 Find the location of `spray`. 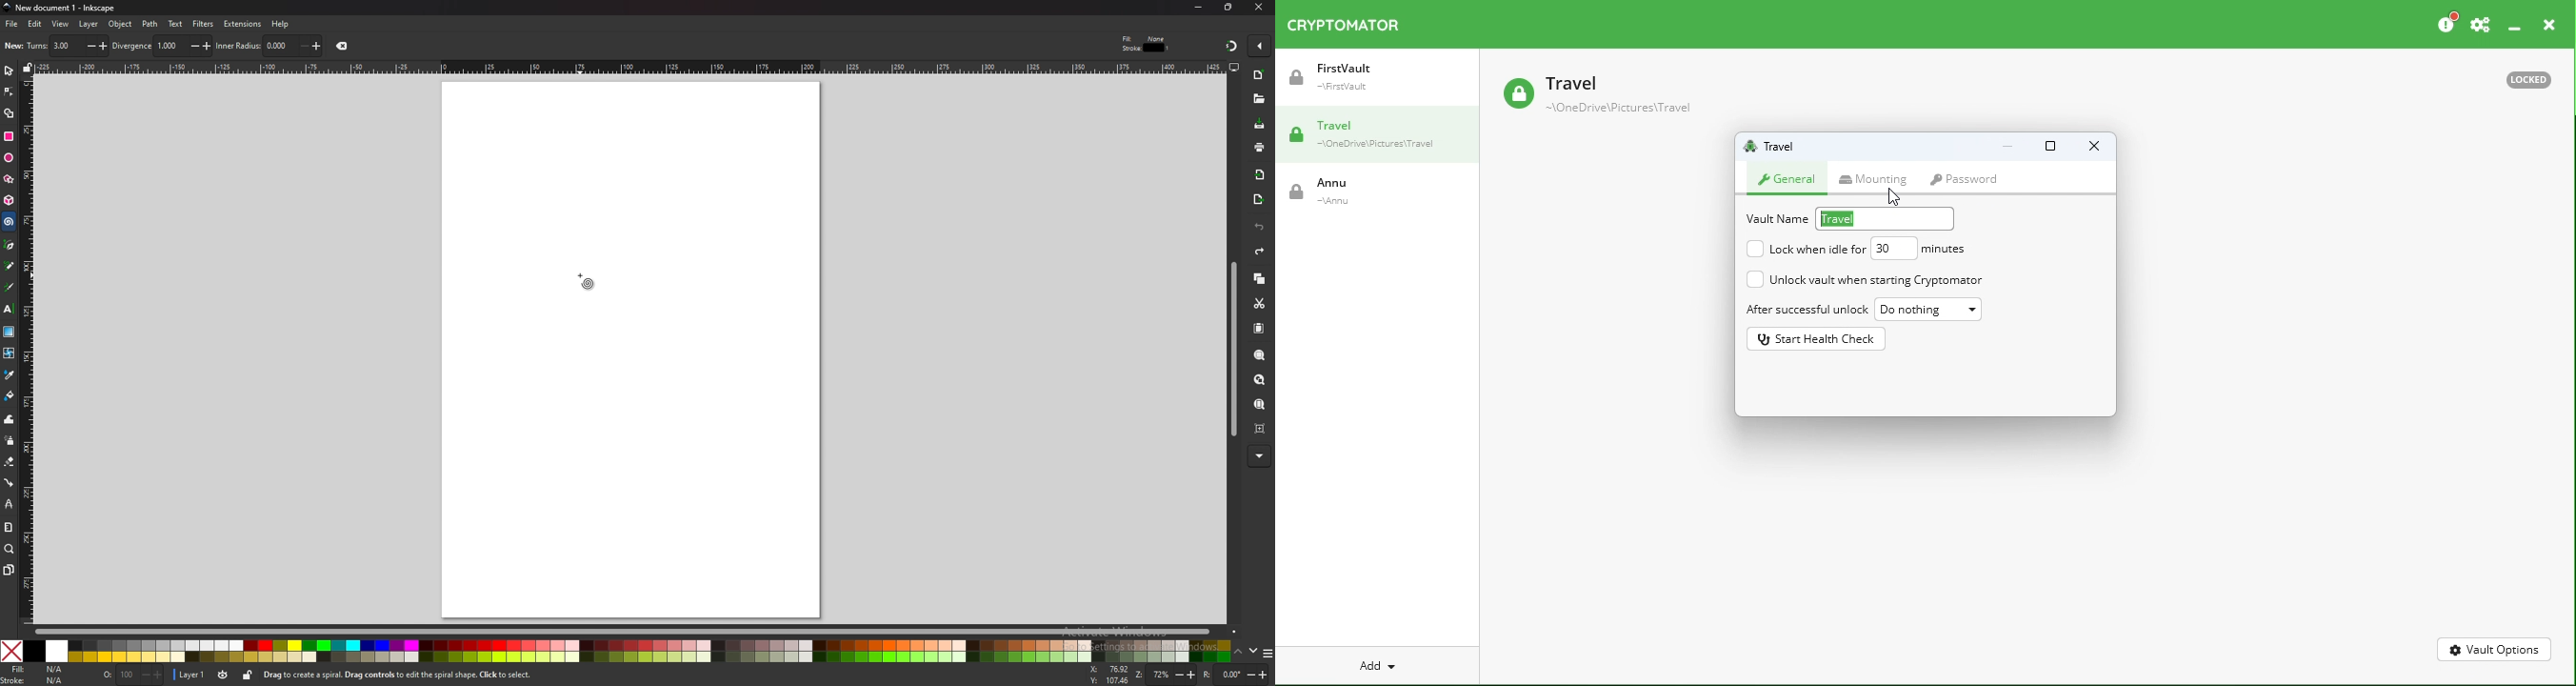

spray is located at coordinates (9, 441).